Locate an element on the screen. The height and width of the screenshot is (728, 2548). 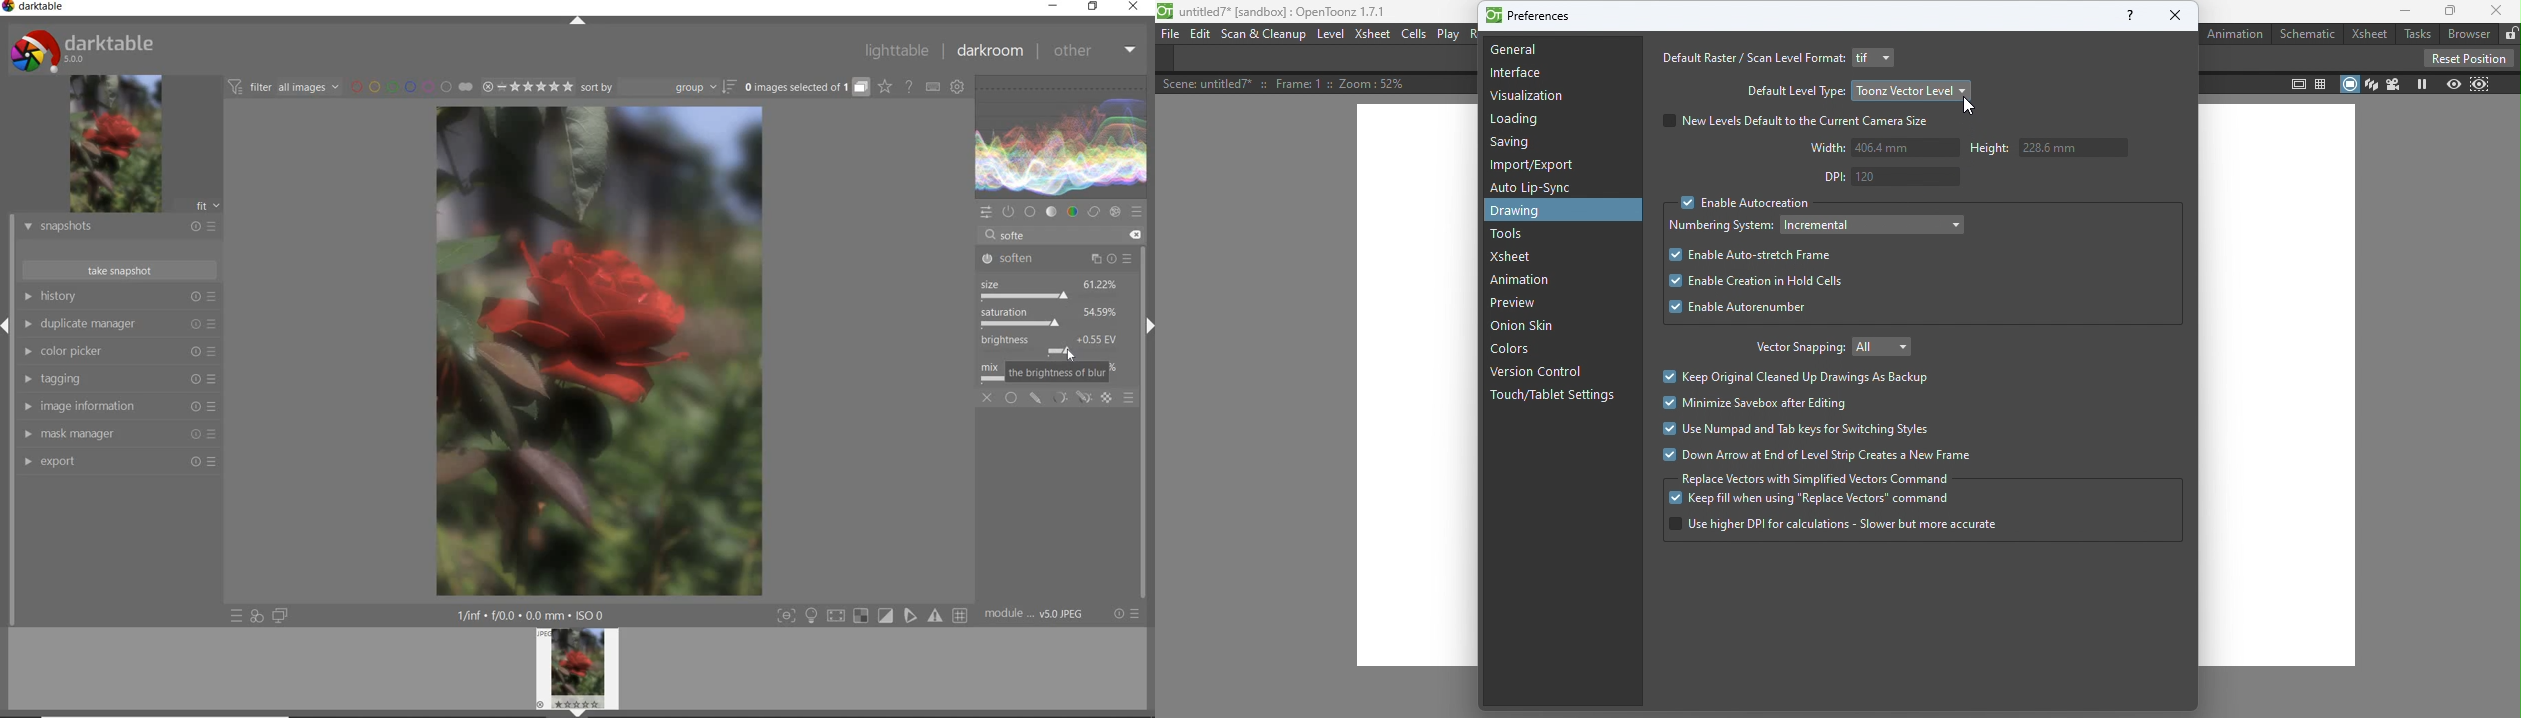
system logo is located at coordinates (85, 49).